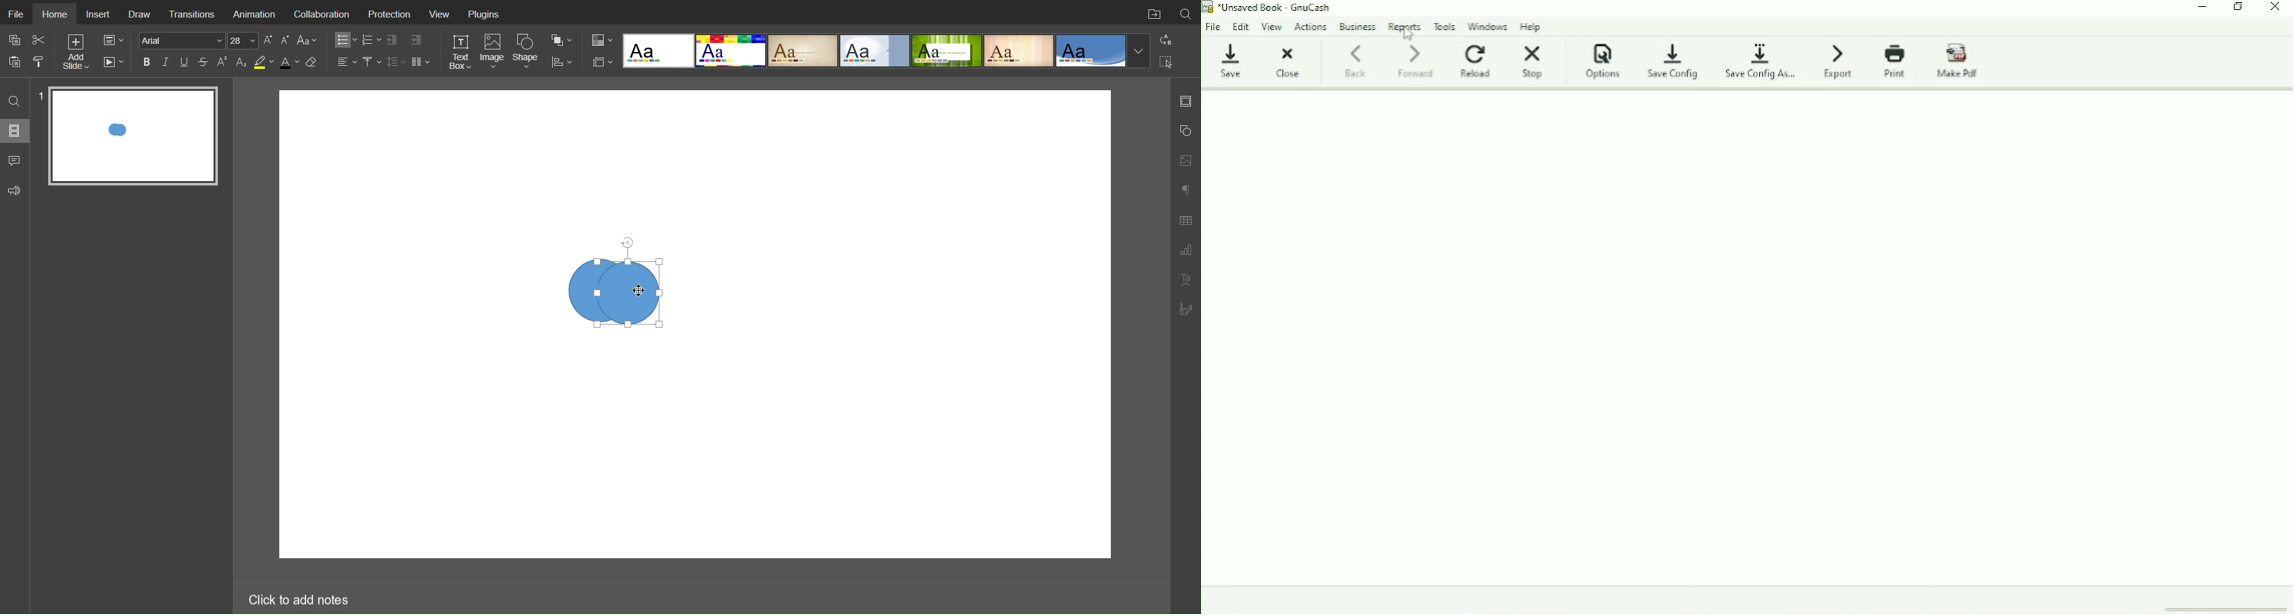 The image size is (2296, 616). I want to click on Paragraph Settings, so click(1186, 251).